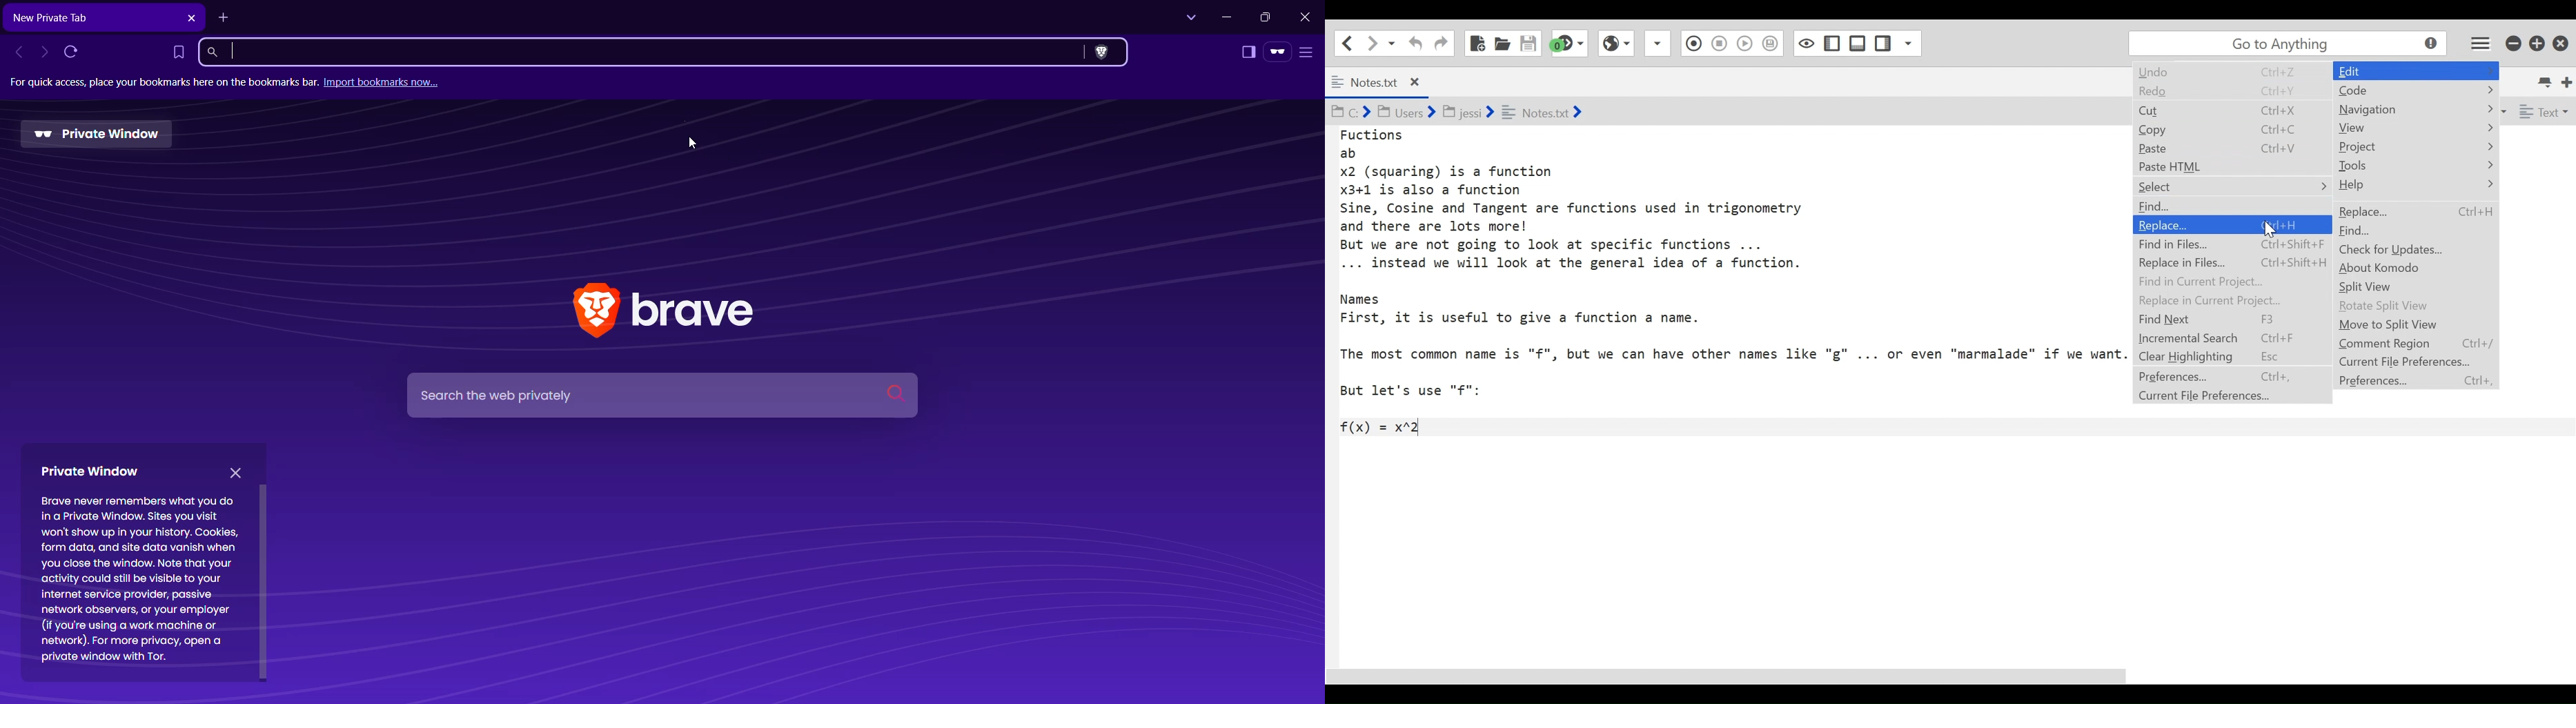  I want to click on Customize and control Brave, so click(1307, 52).